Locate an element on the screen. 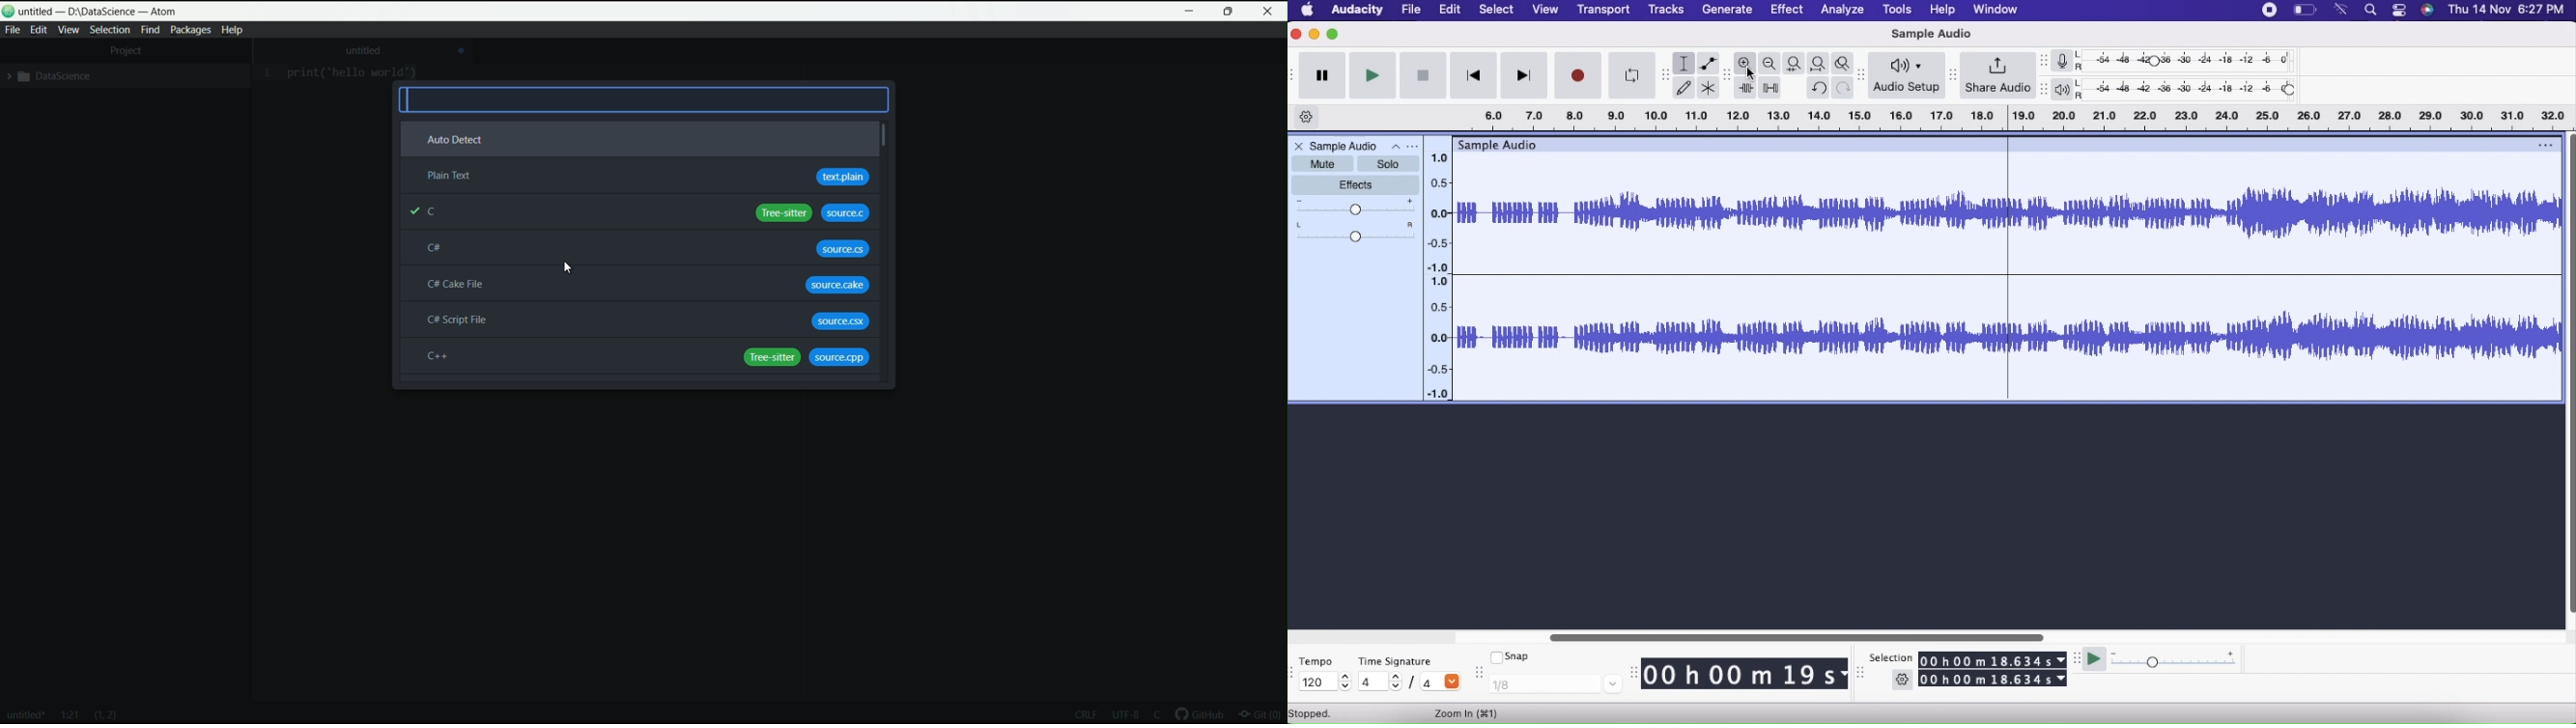 The image size is (2576, 728). search is located at coordinates (2369, 11).